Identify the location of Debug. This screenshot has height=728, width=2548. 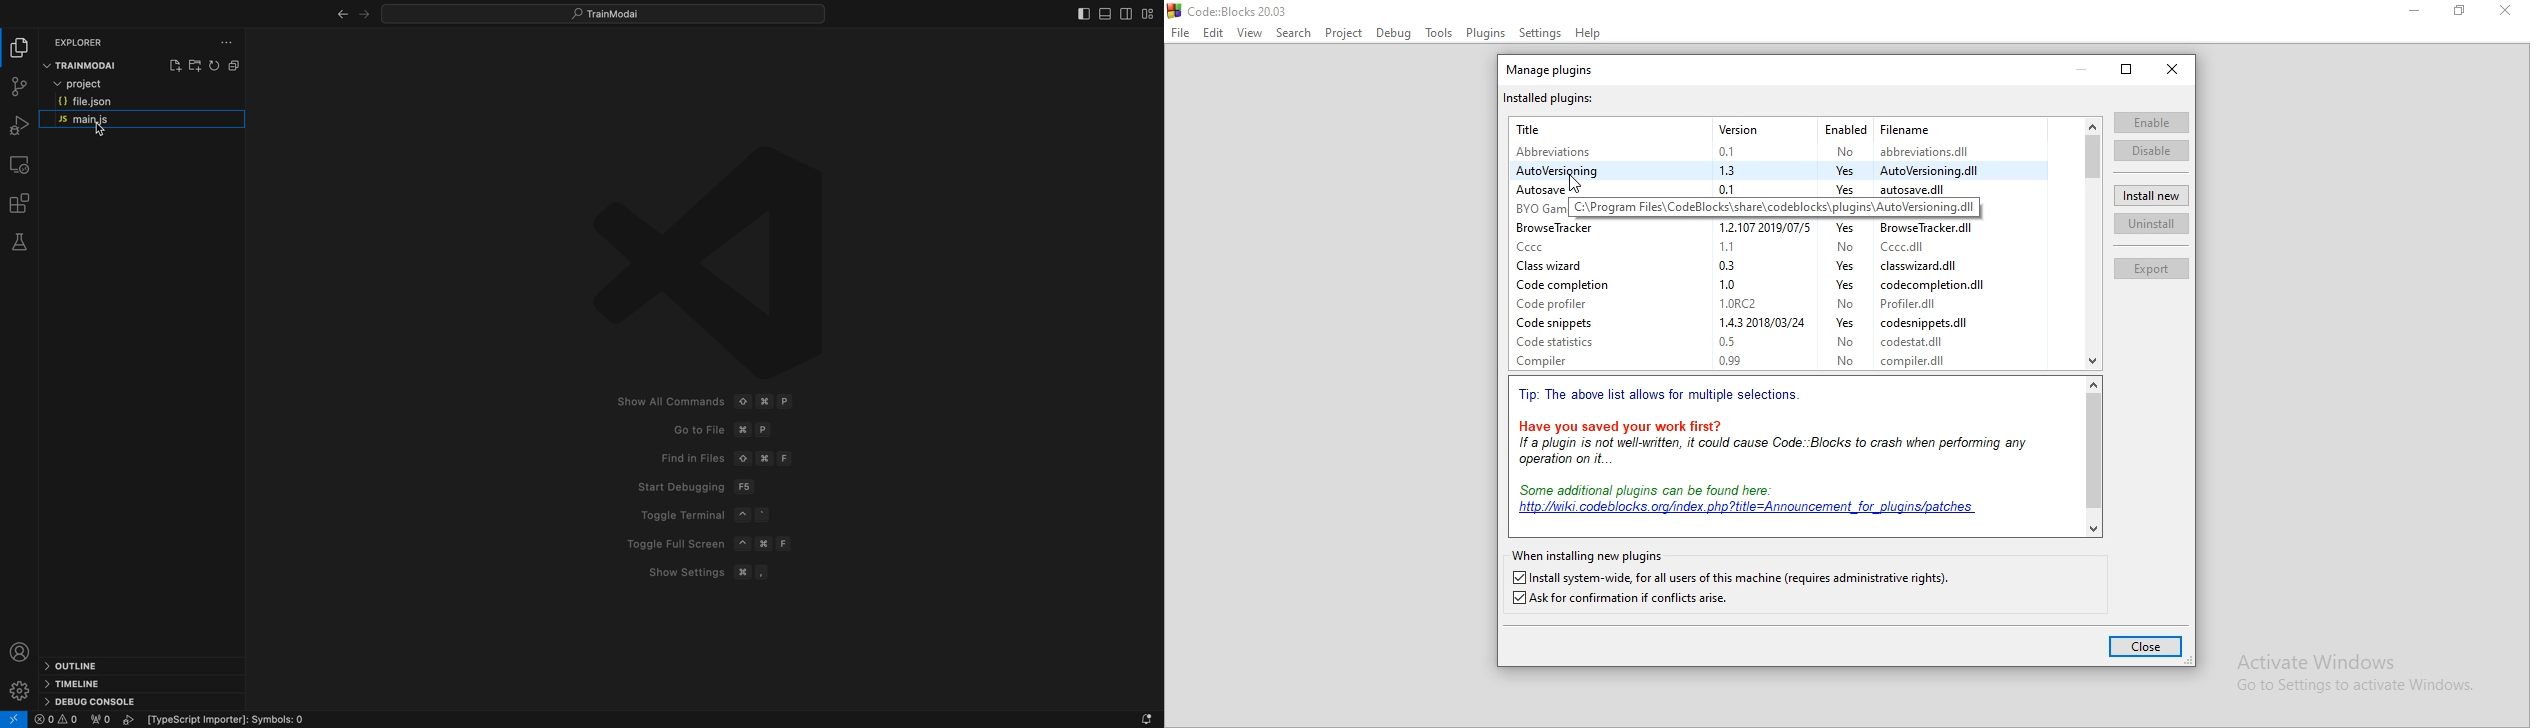
(1394, 34).